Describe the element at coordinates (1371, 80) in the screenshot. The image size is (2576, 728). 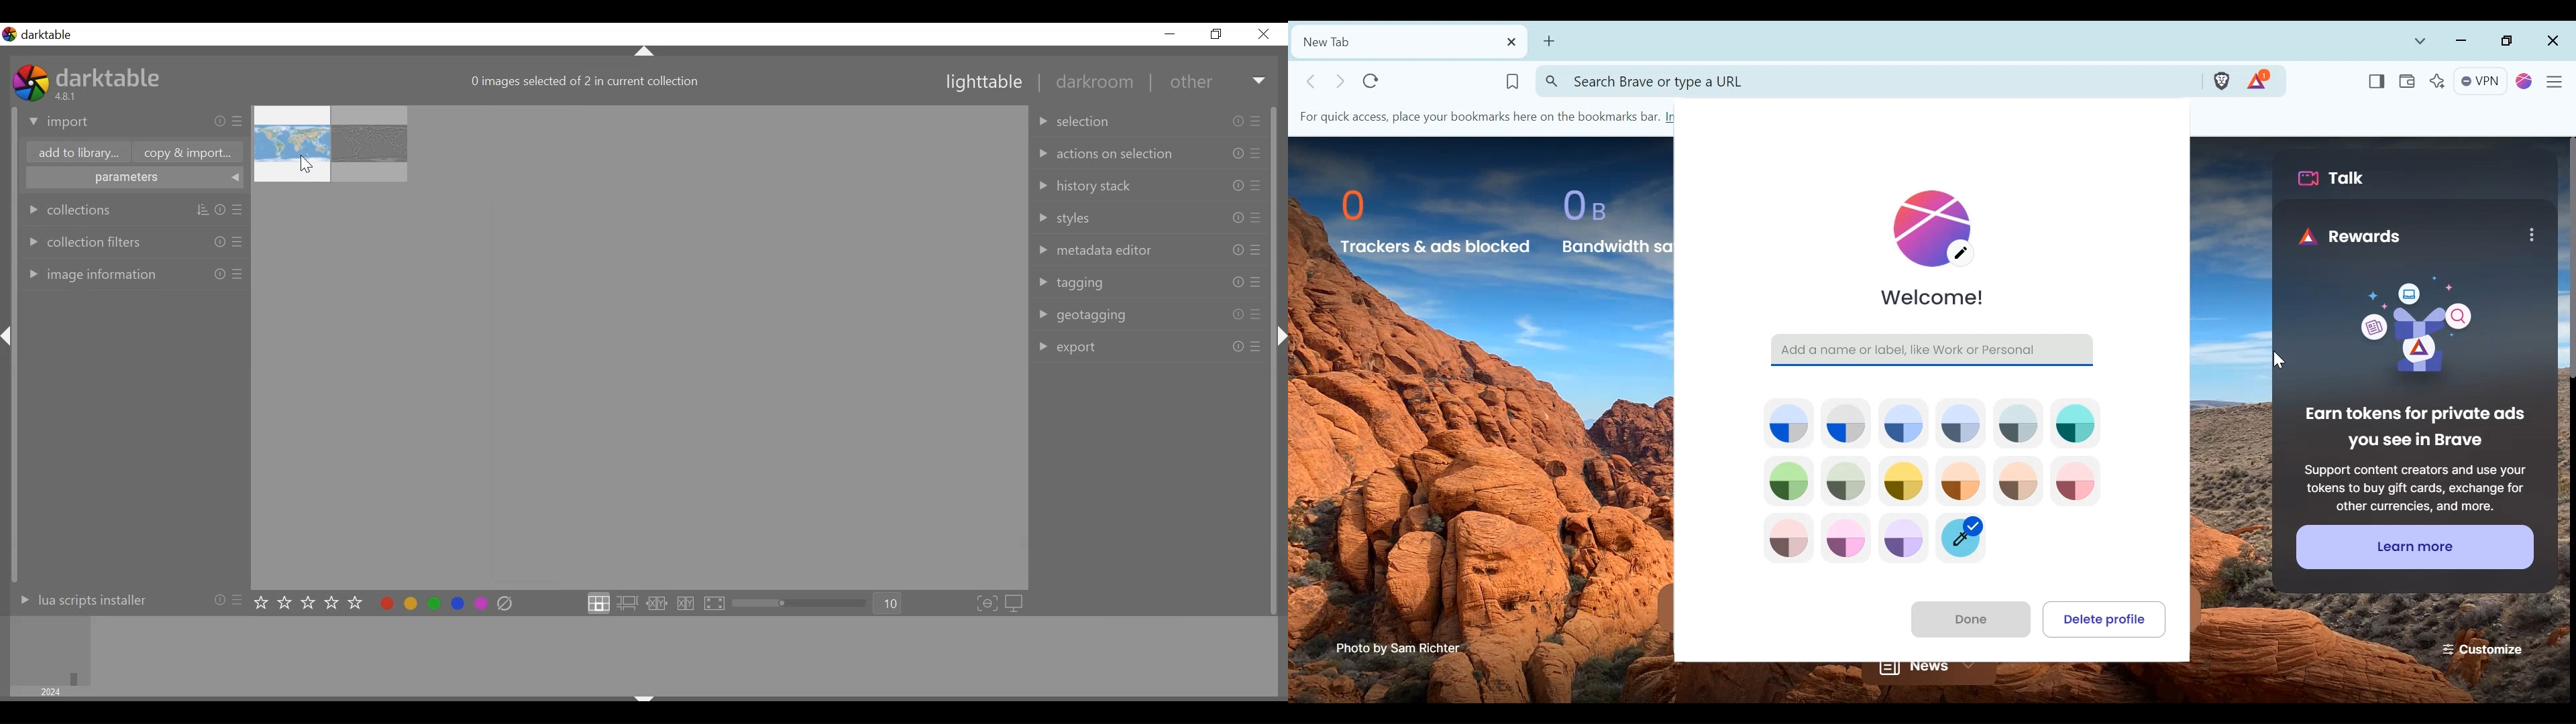
I see `Reload this page` at that location.